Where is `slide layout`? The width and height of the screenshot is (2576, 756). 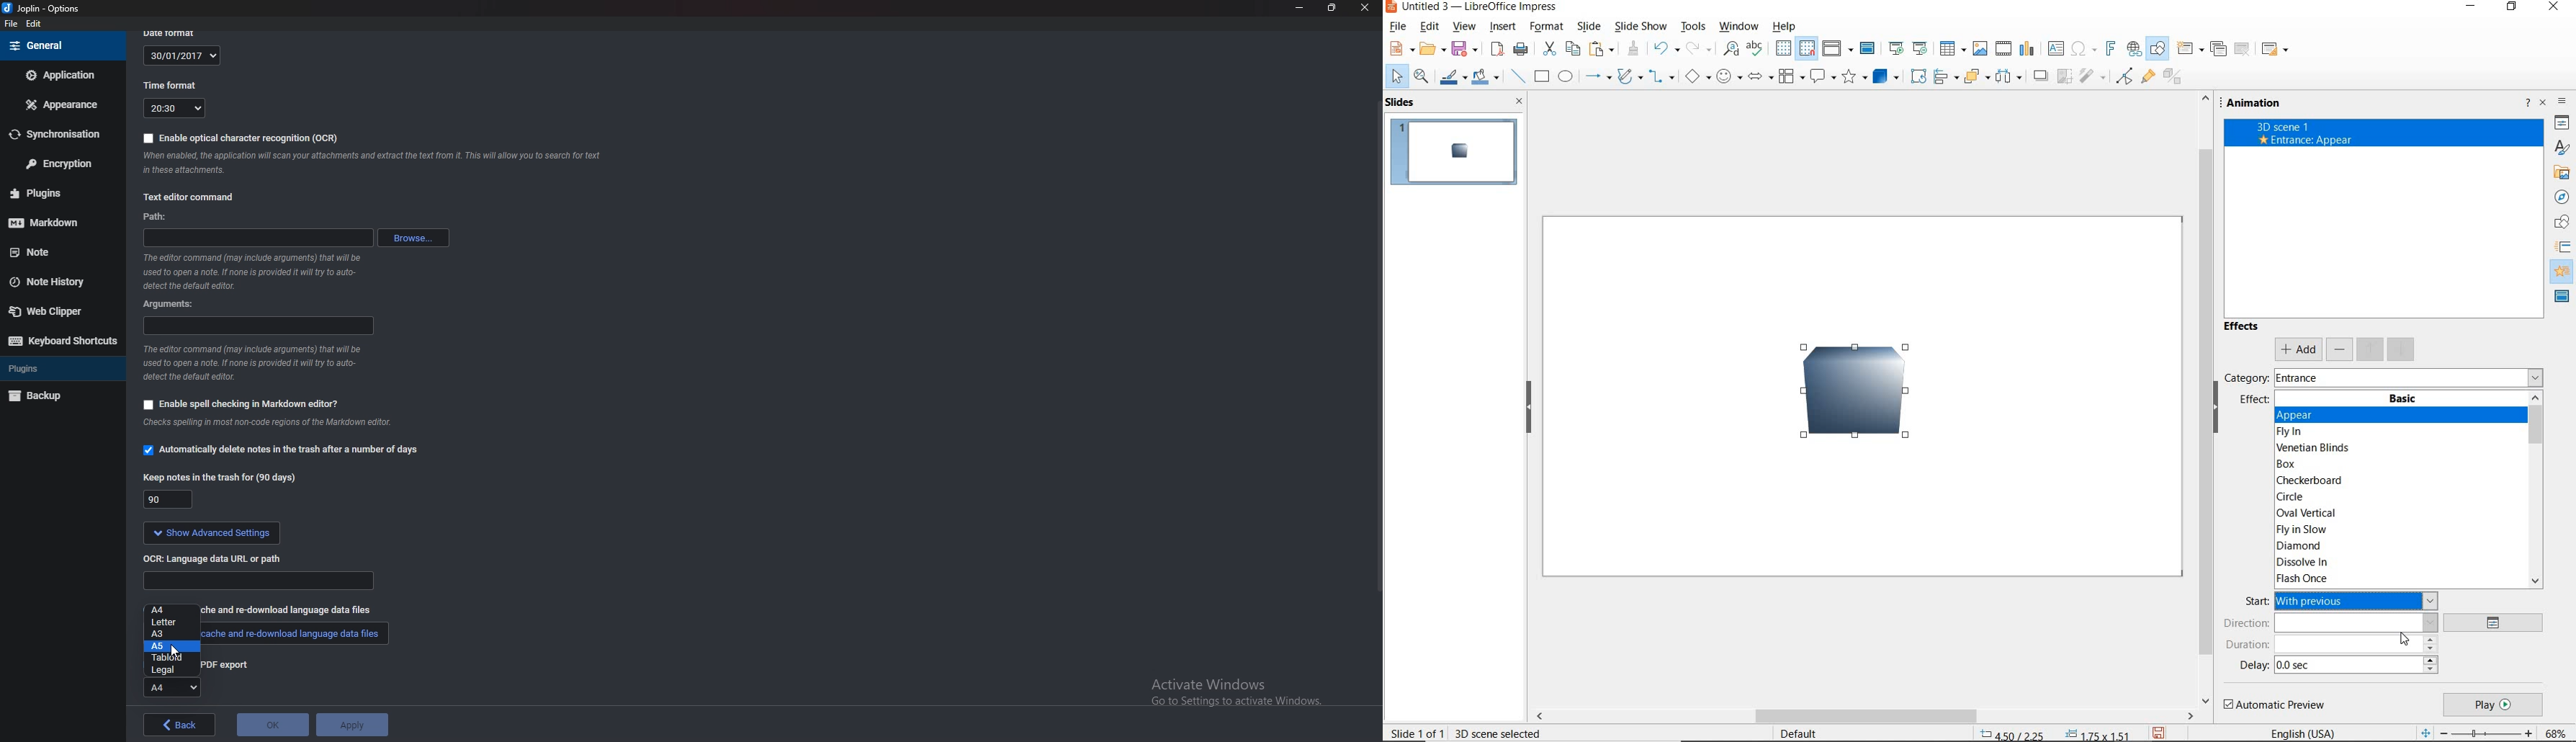
slide layout is located at coordinates (2277, 50).